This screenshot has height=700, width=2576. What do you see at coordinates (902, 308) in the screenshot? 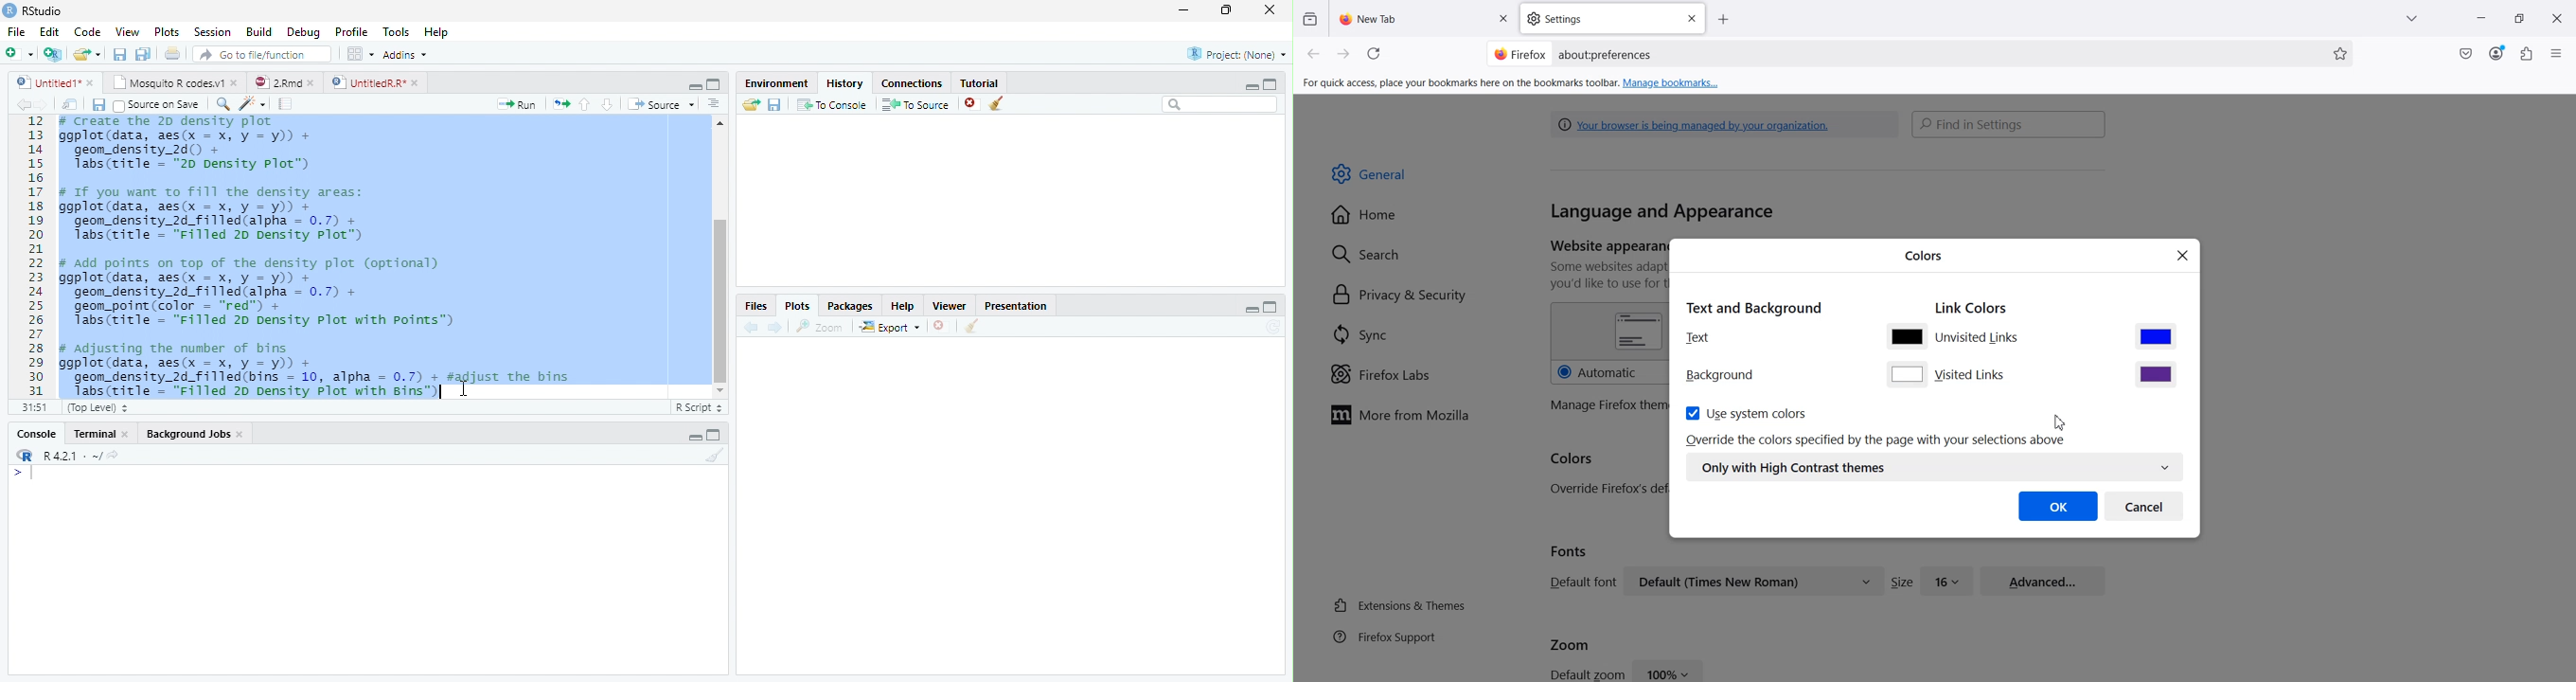
I see `Help` at bounding box center [902, 308].